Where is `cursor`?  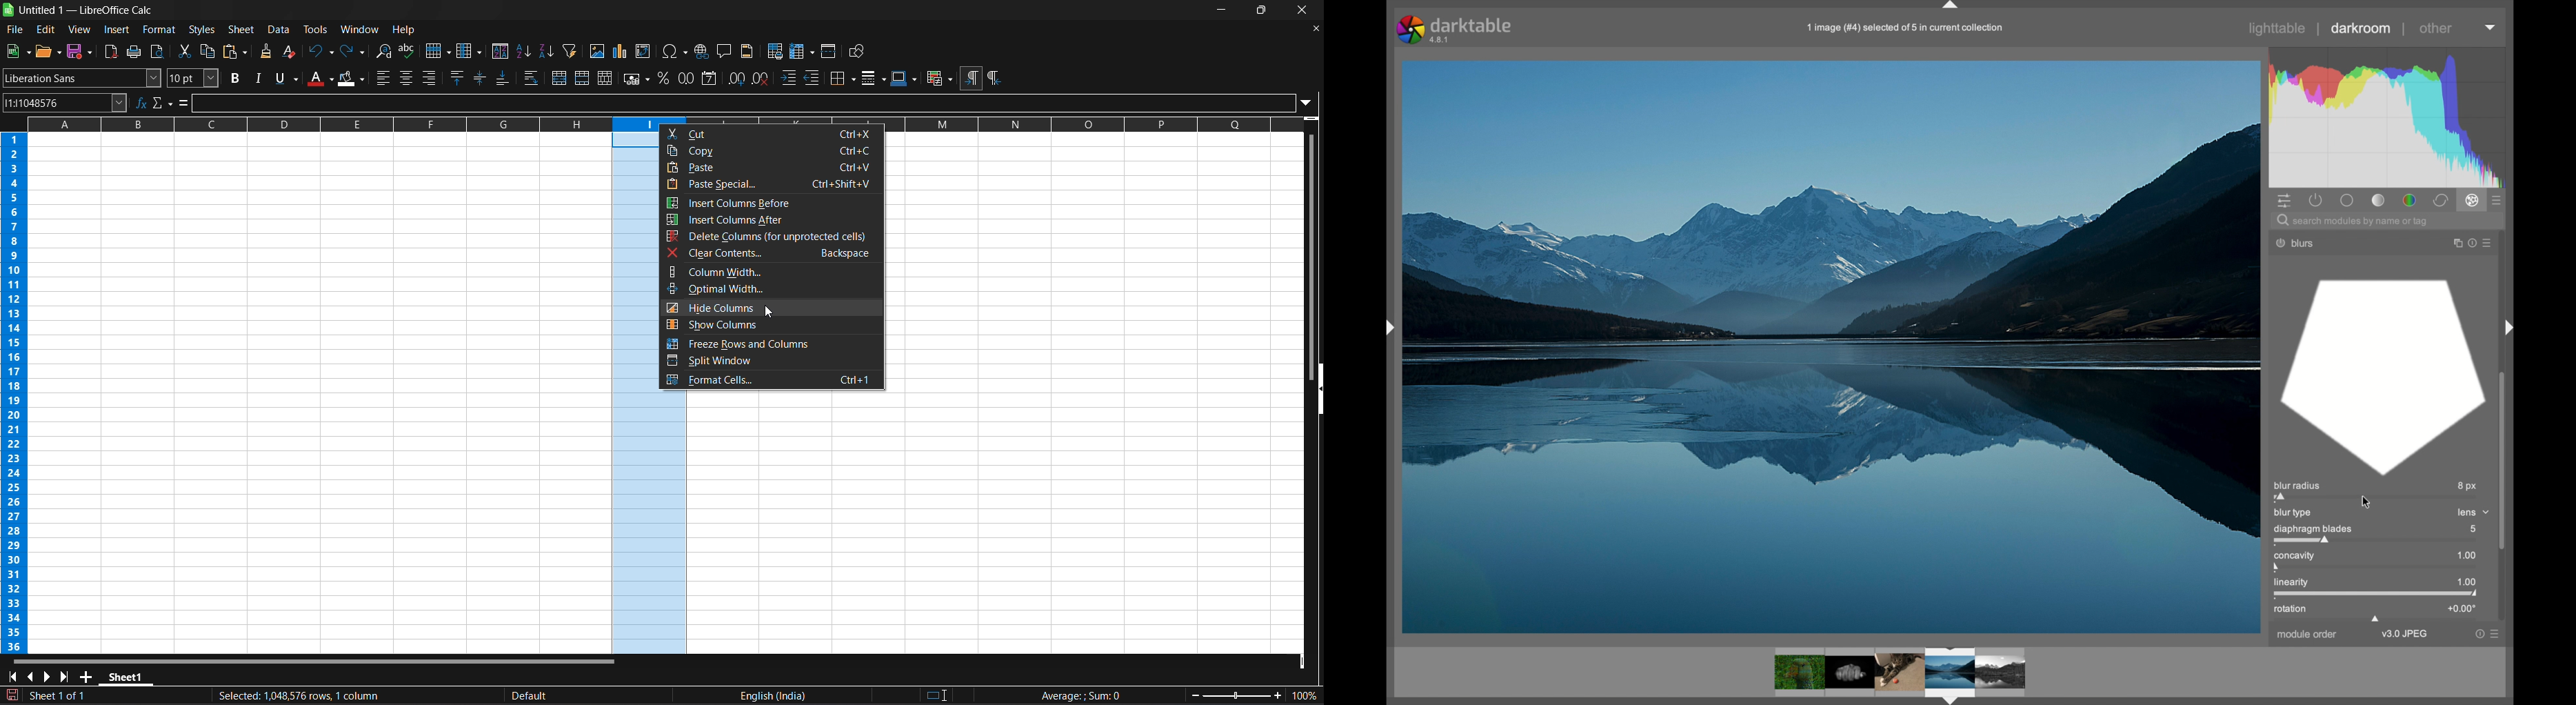 cursor is located at coordinates (772, 312).